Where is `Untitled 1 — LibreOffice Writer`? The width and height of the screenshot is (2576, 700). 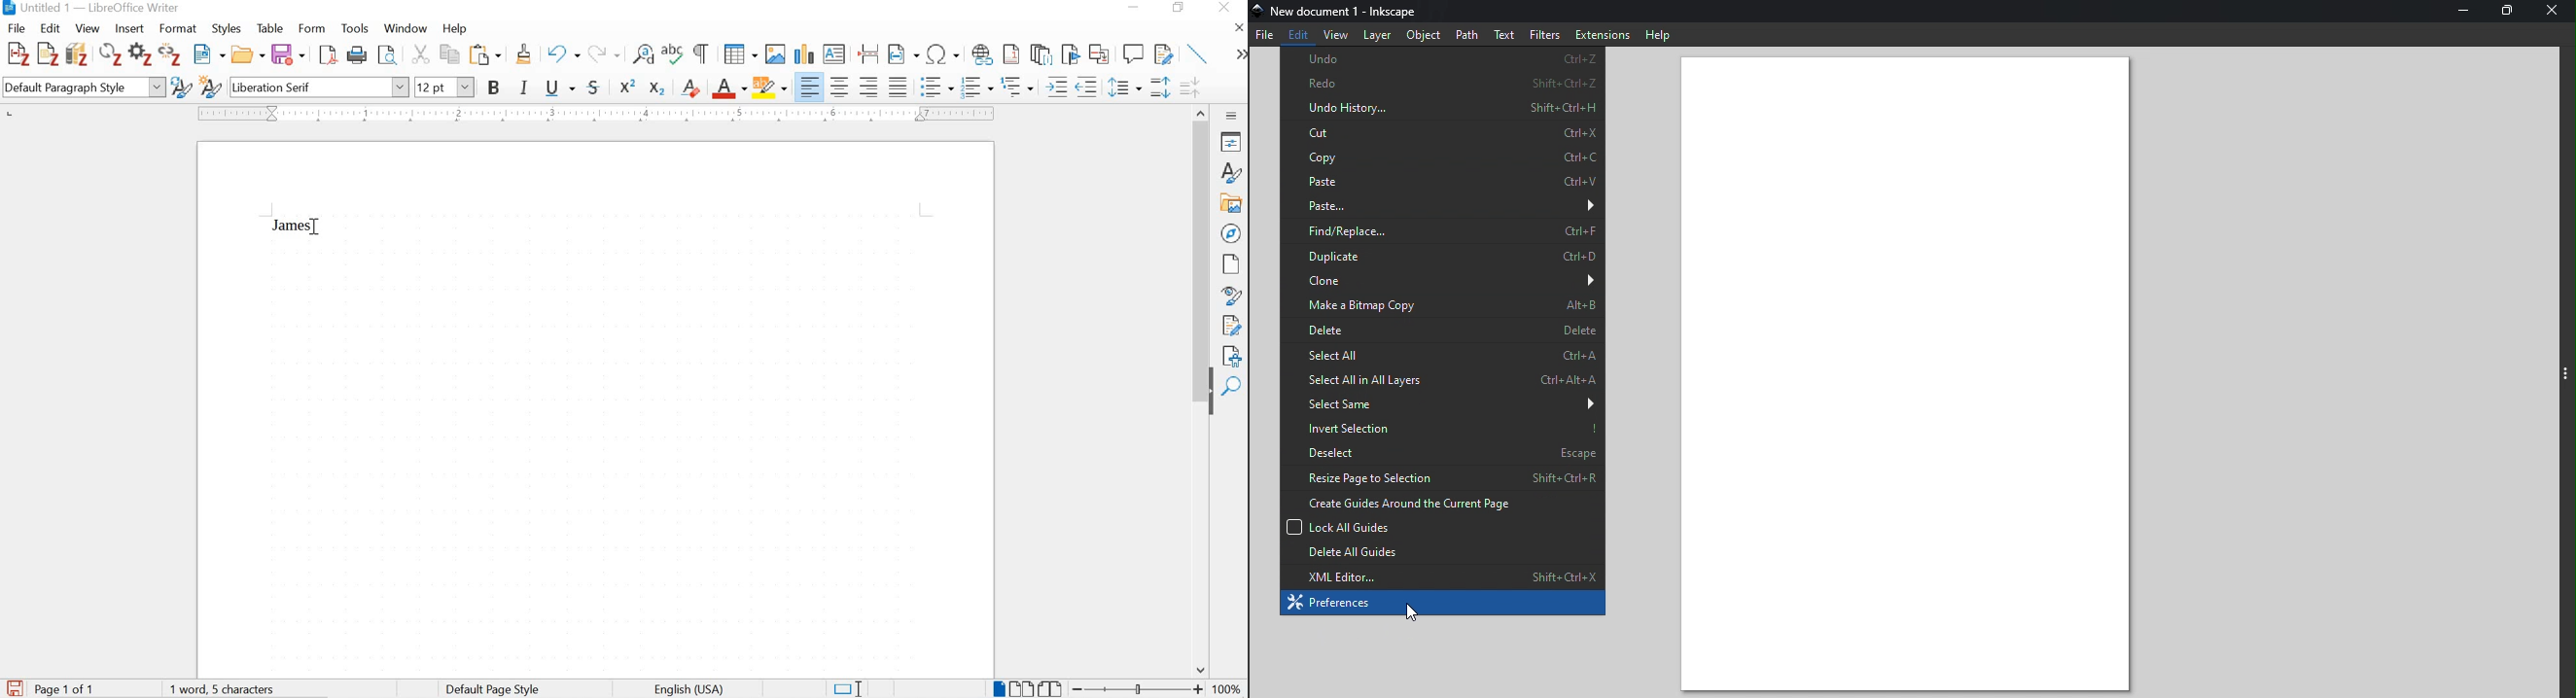
Untitled 1 — LibreOffice Writer is located at coordinates (90, 8).